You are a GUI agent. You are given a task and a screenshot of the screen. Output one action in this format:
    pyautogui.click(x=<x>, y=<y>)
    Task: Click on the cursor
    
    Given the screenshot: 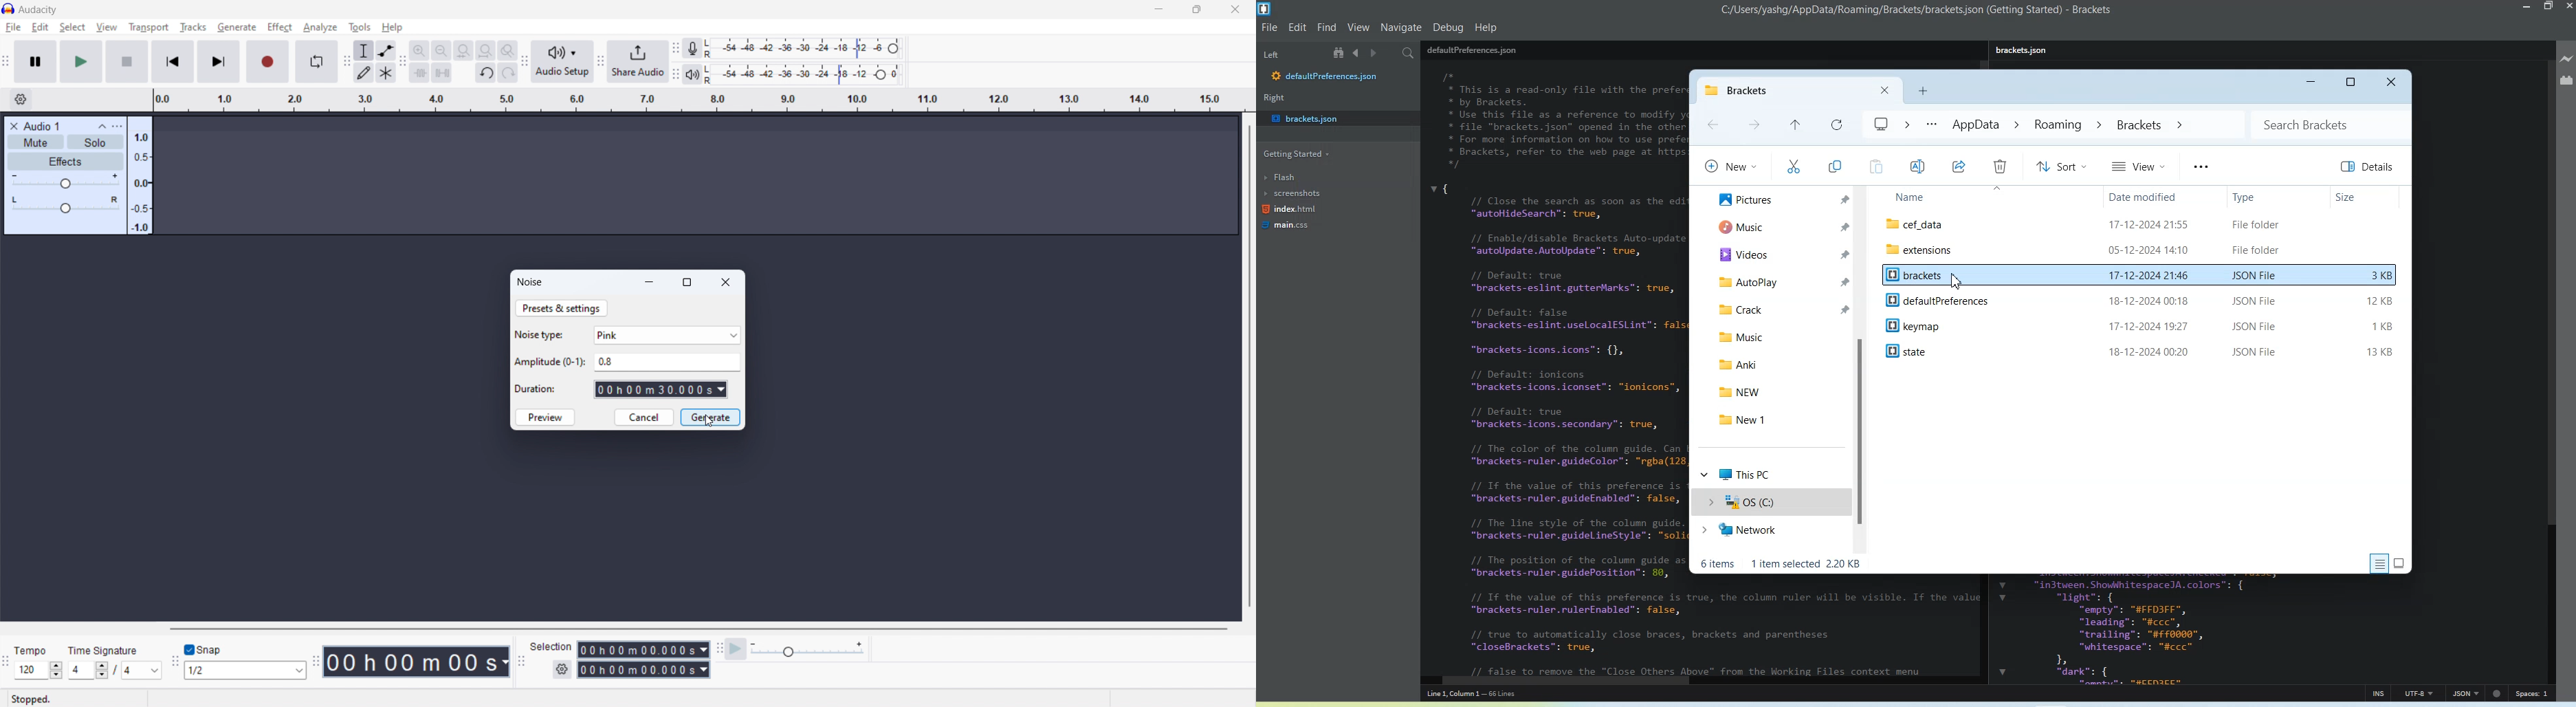 What is the action you would take?
    pyautogui.click(x=709, y=422)
    